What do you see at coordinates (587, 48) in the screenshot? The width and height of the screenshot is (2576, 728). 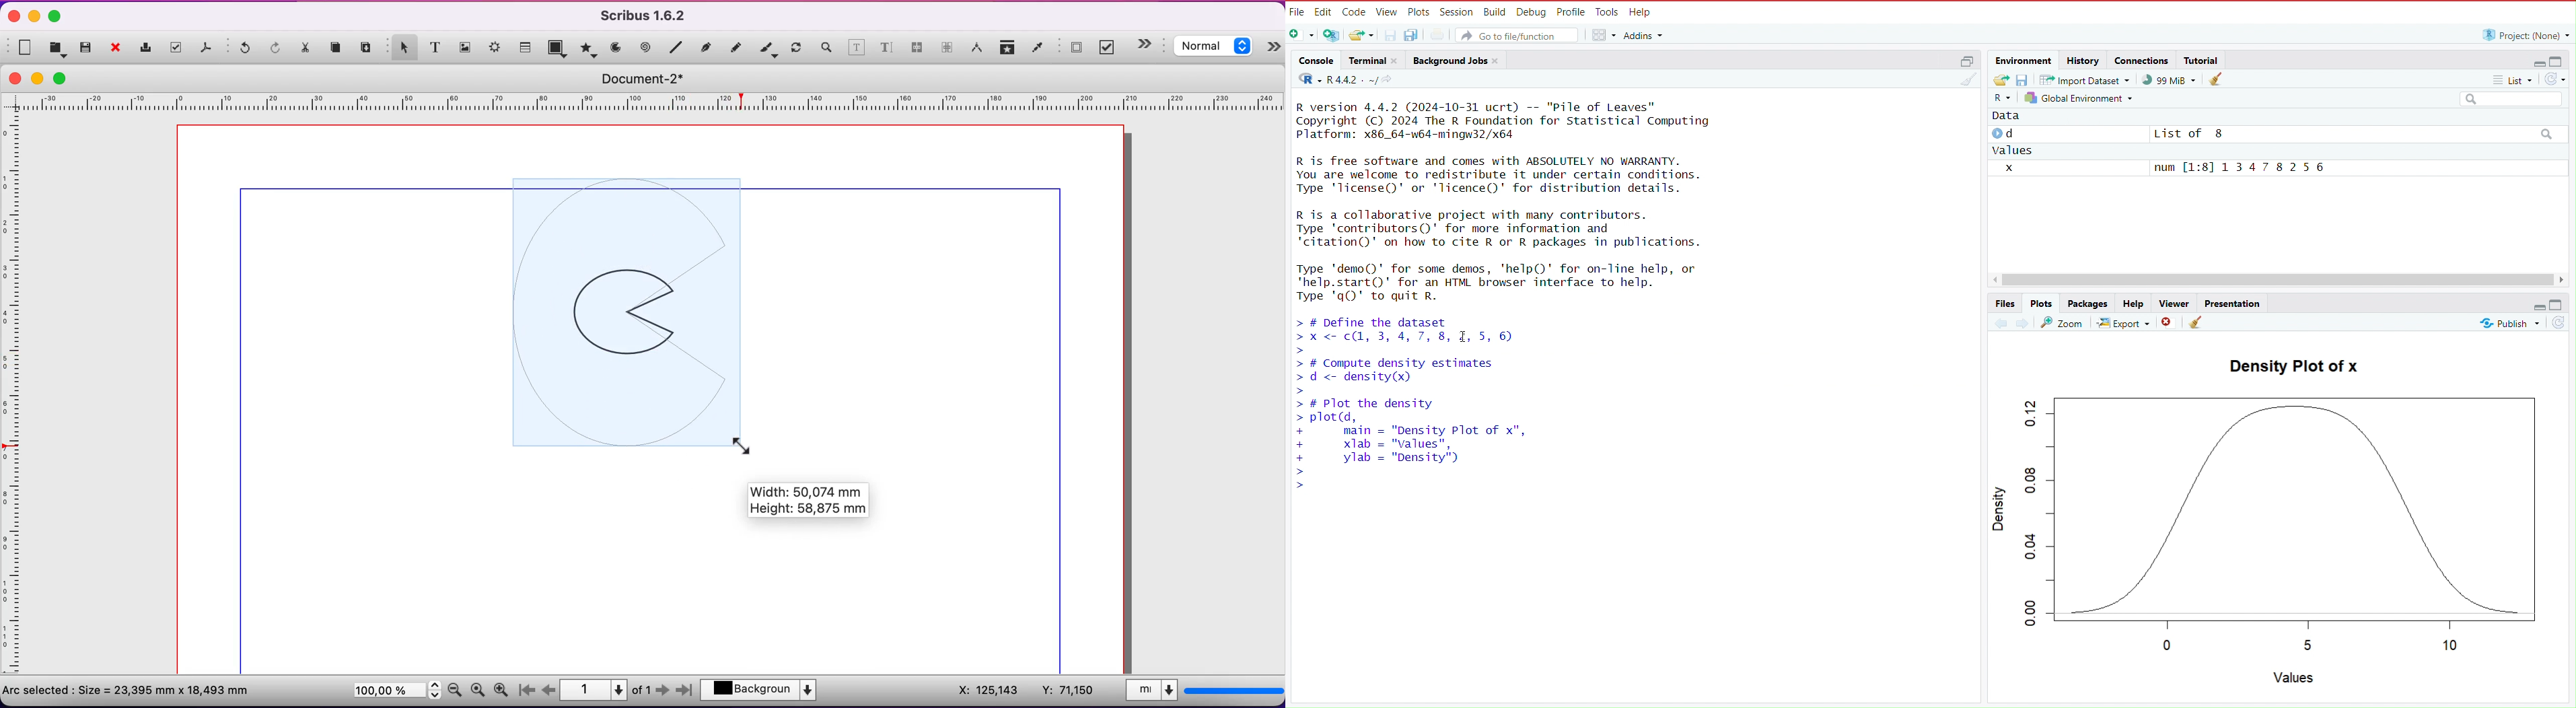 I see `polygon` at bounding box center [587, 48].